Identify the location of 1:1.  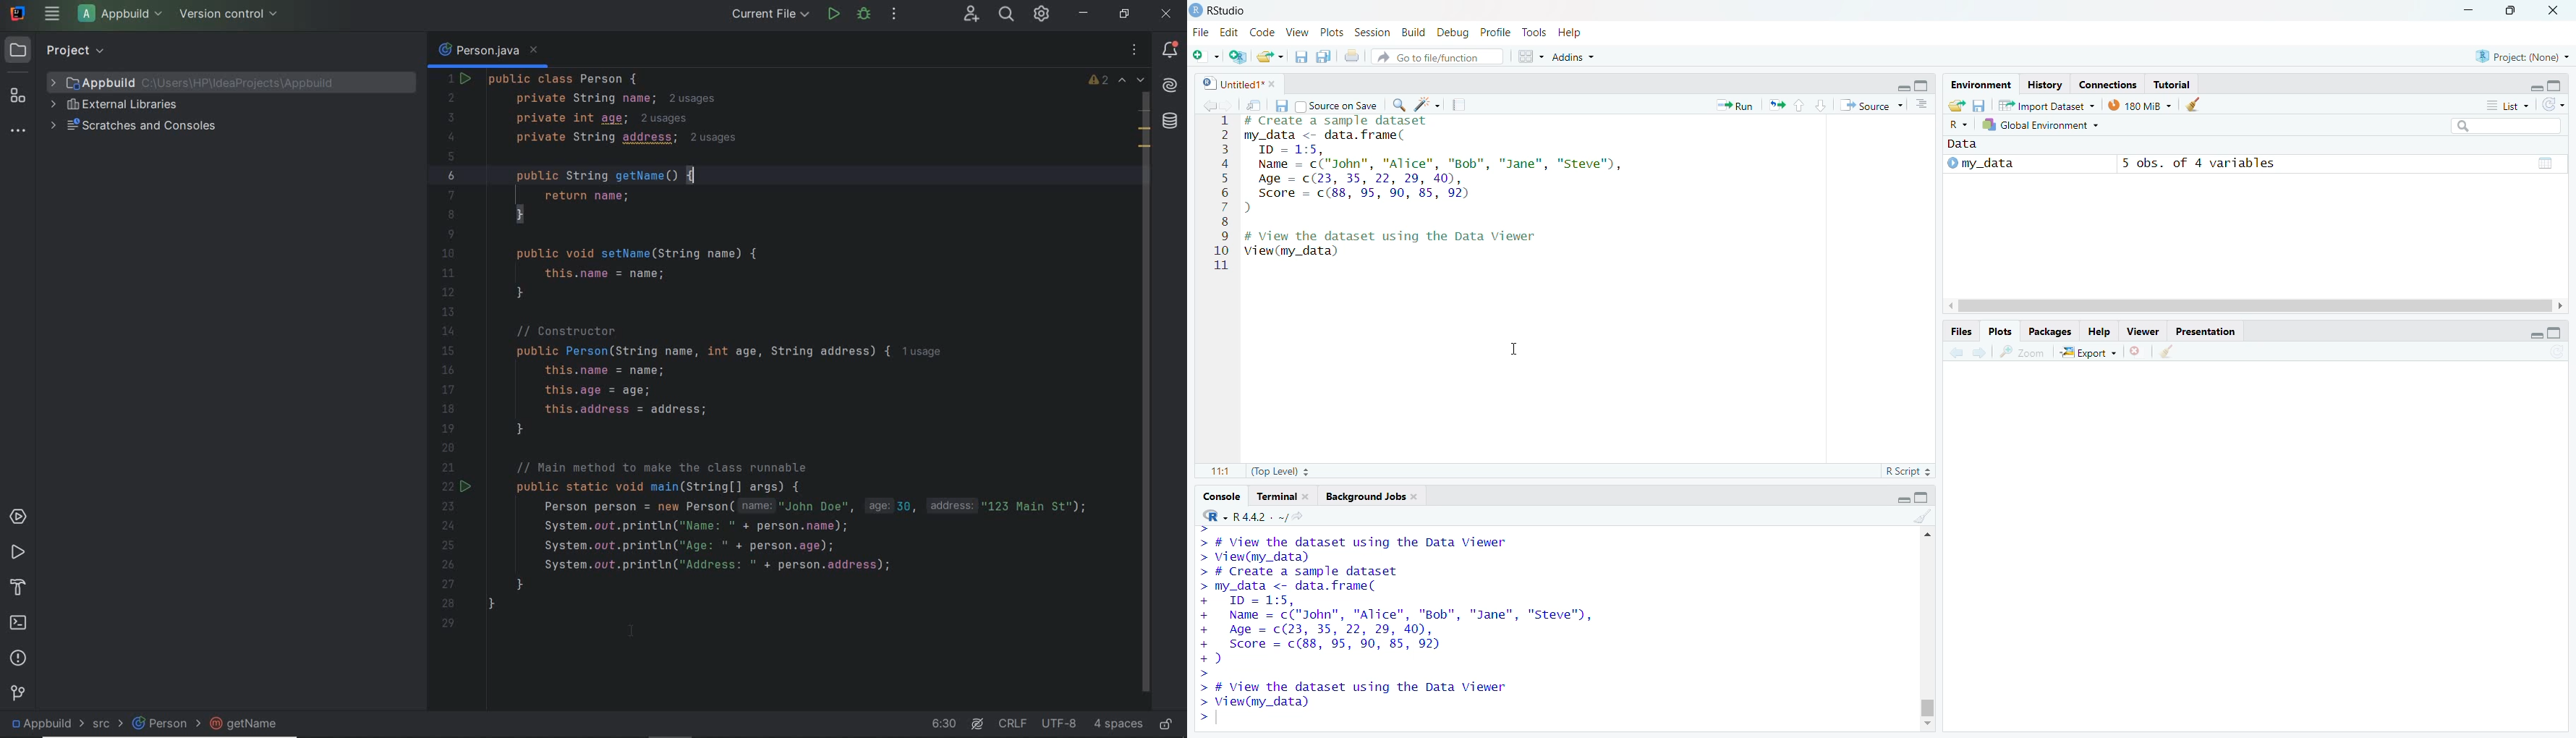
(1220, 472).